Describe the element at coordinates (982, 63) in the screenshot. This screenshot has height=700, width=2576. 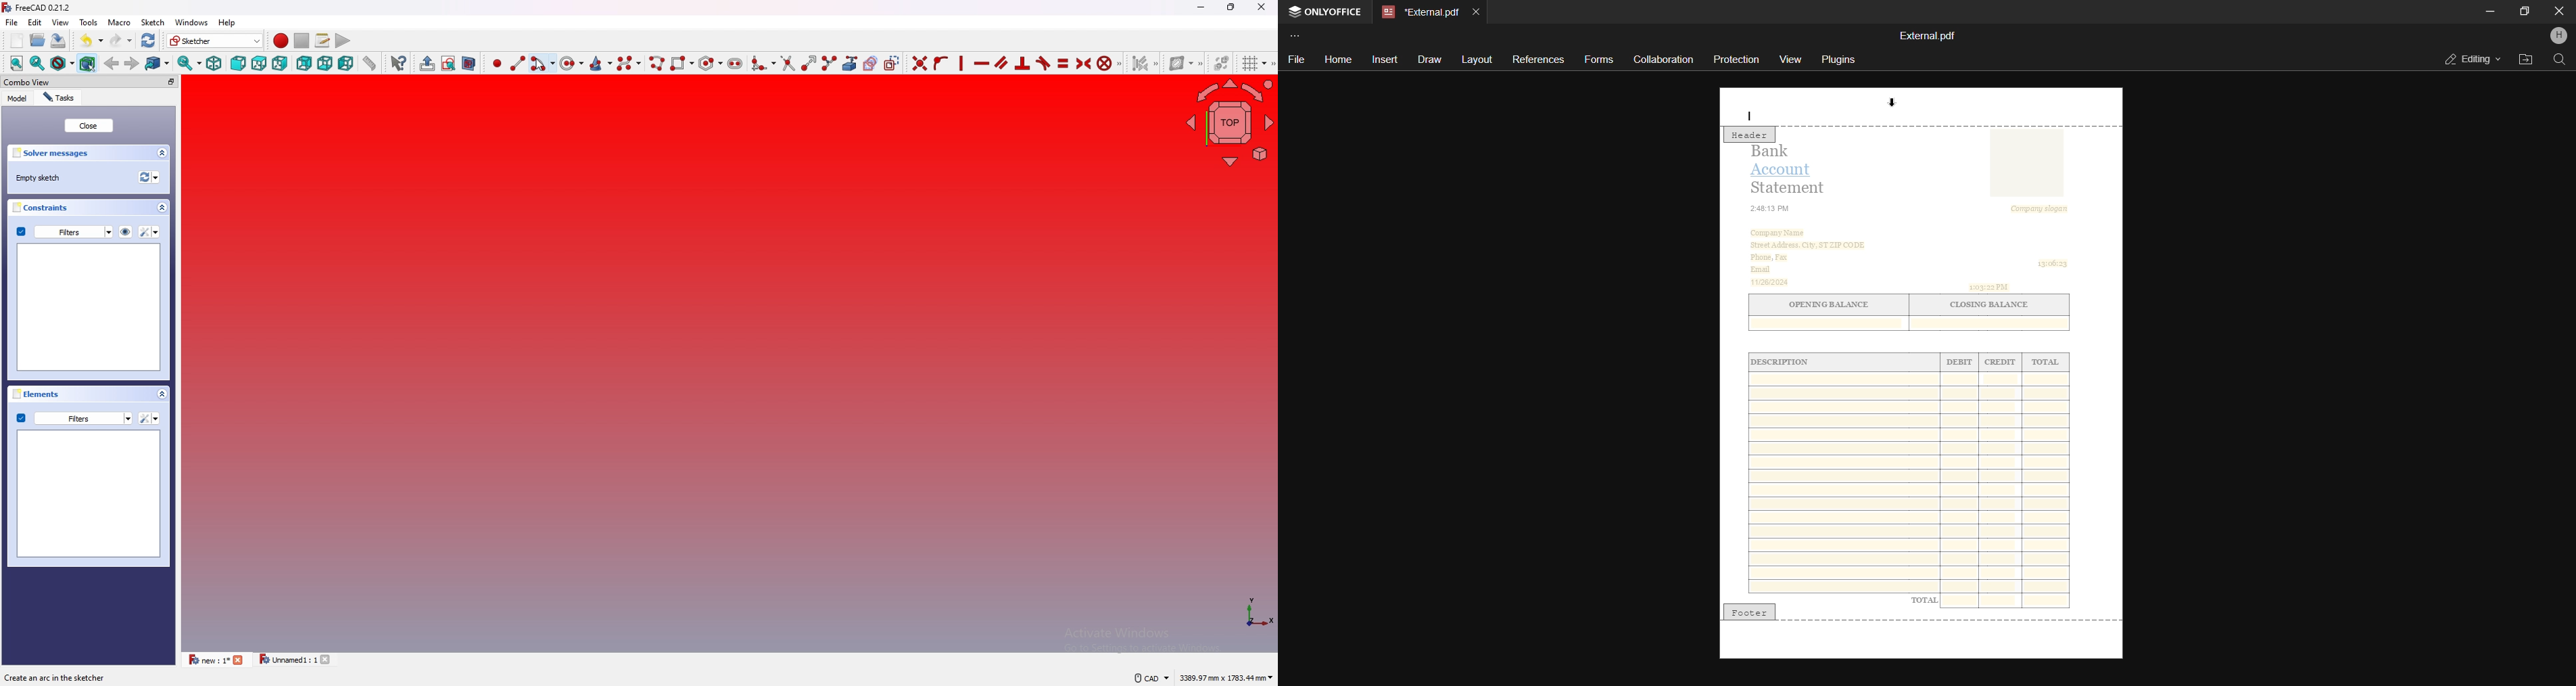
I see `constraint horizontally` at that location.